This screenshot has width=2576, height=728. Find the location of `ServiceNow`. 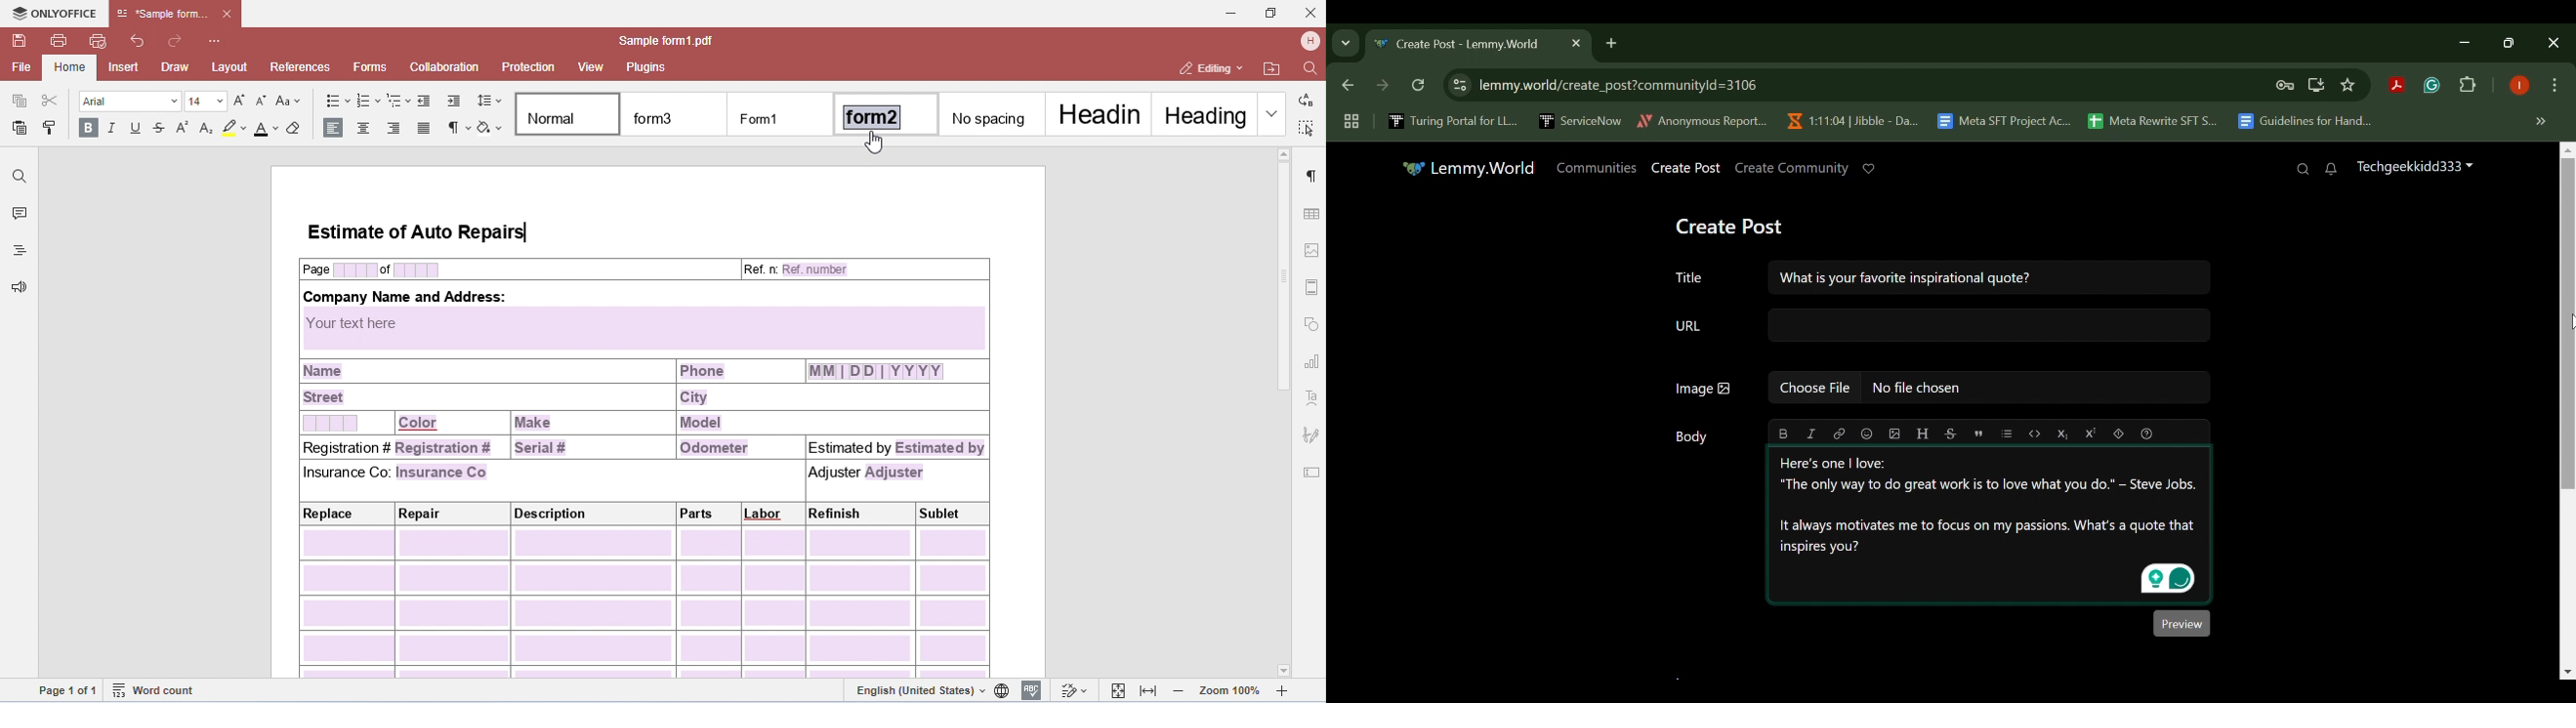

ServiceNow is located at coordinates (1581, 120).